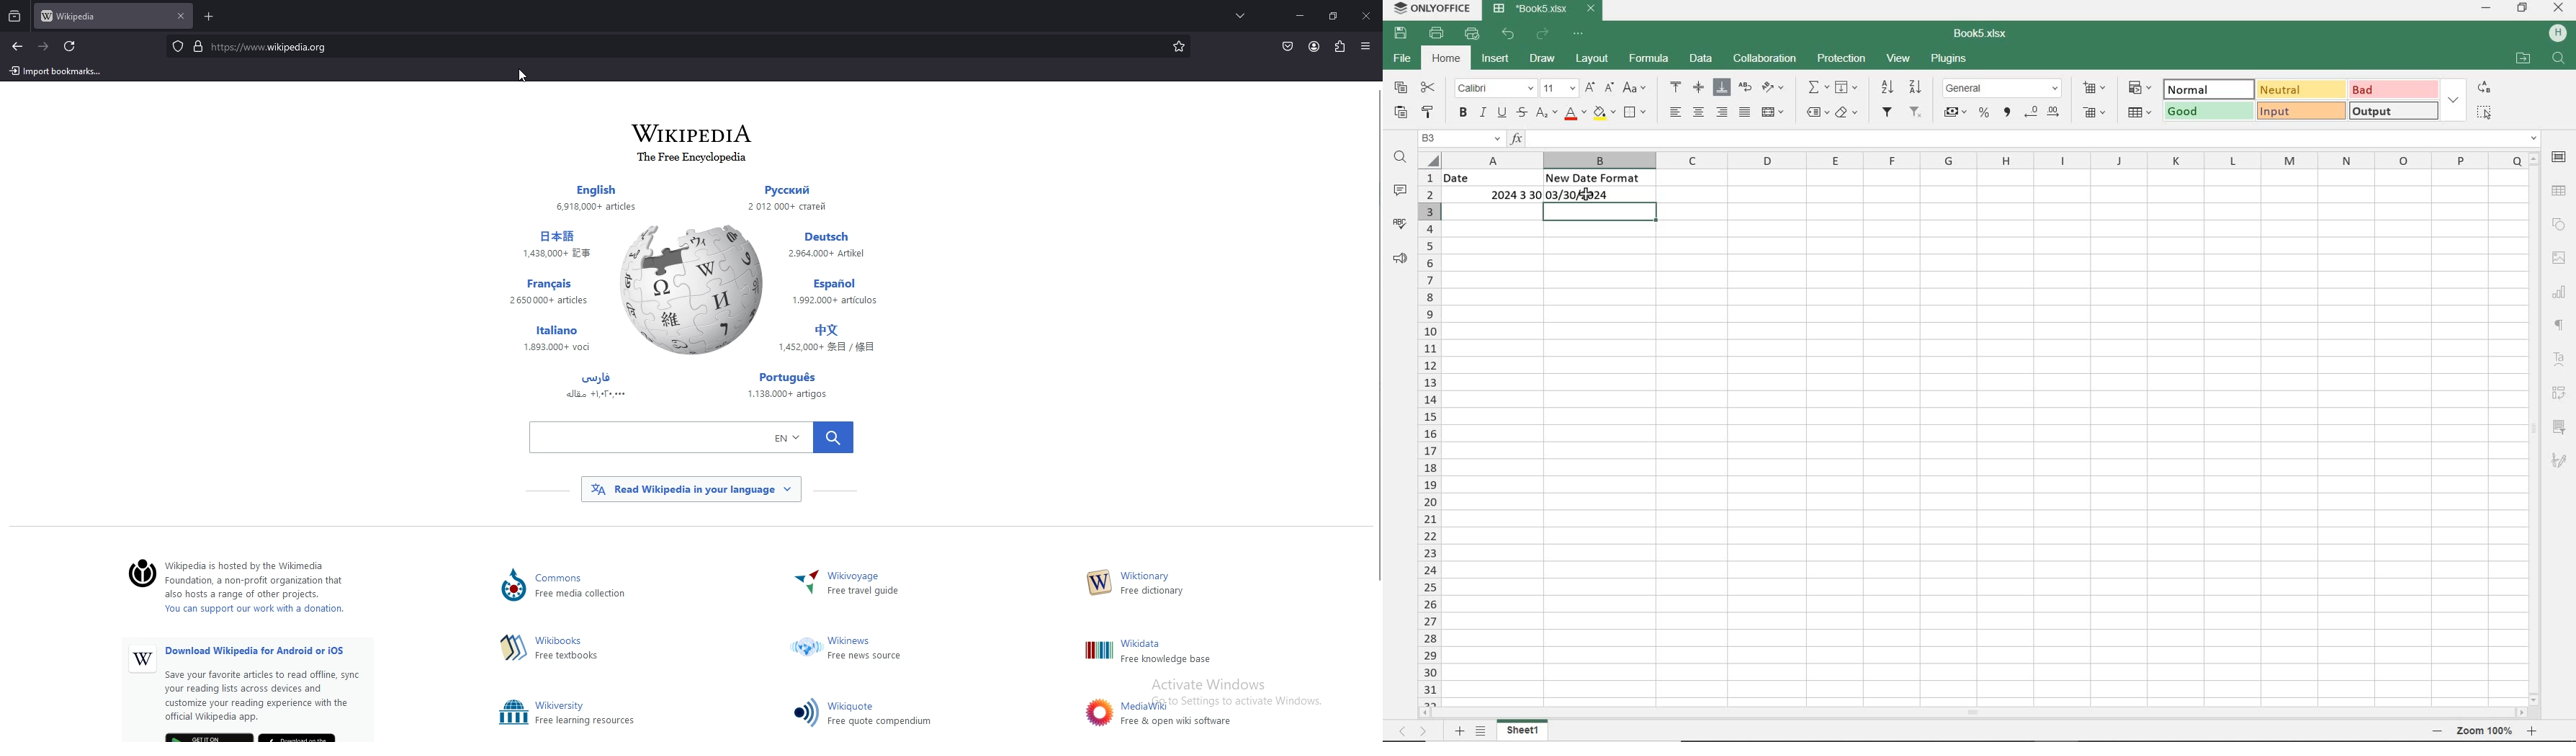 The image size is (2576, 756). Describe the element at coordinates (1674, 112) in the screenshot. I see `ALIGN LEFT` at that location.